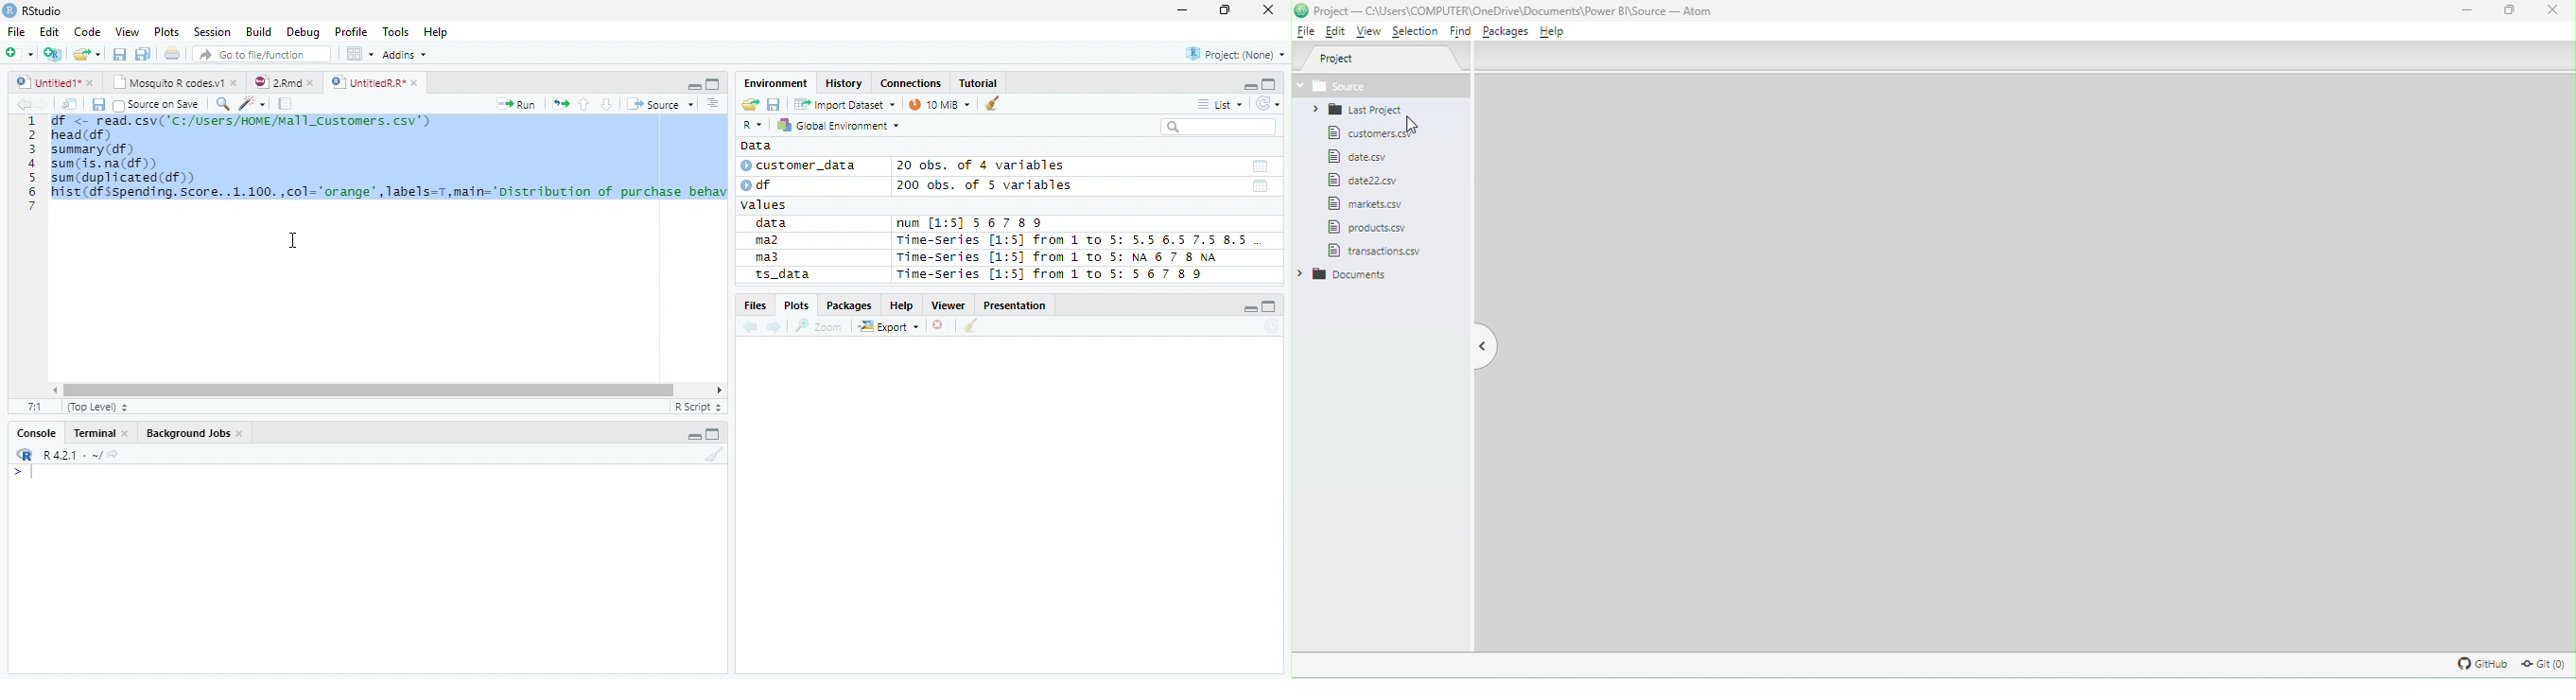  Describe the element at coordinates (89, 32) in the screenshot. I see `Code` at that location.